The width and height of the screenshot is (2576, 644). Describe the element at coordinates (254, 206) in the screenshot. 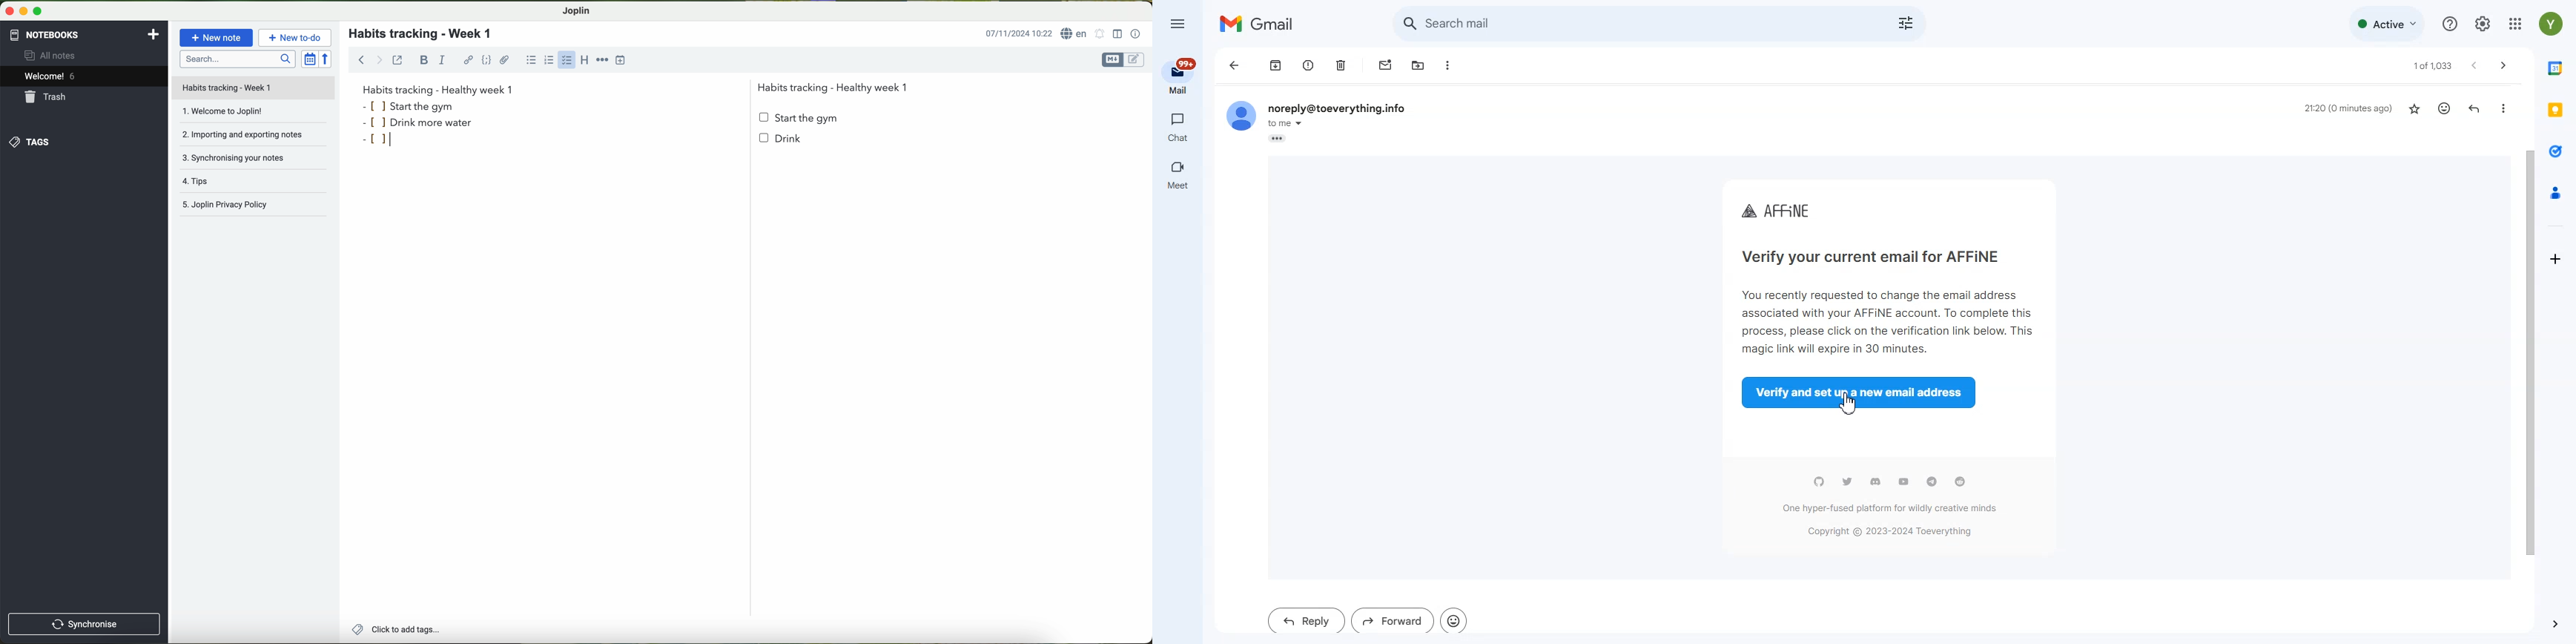

I see `Joplin privacy policy` at that location.